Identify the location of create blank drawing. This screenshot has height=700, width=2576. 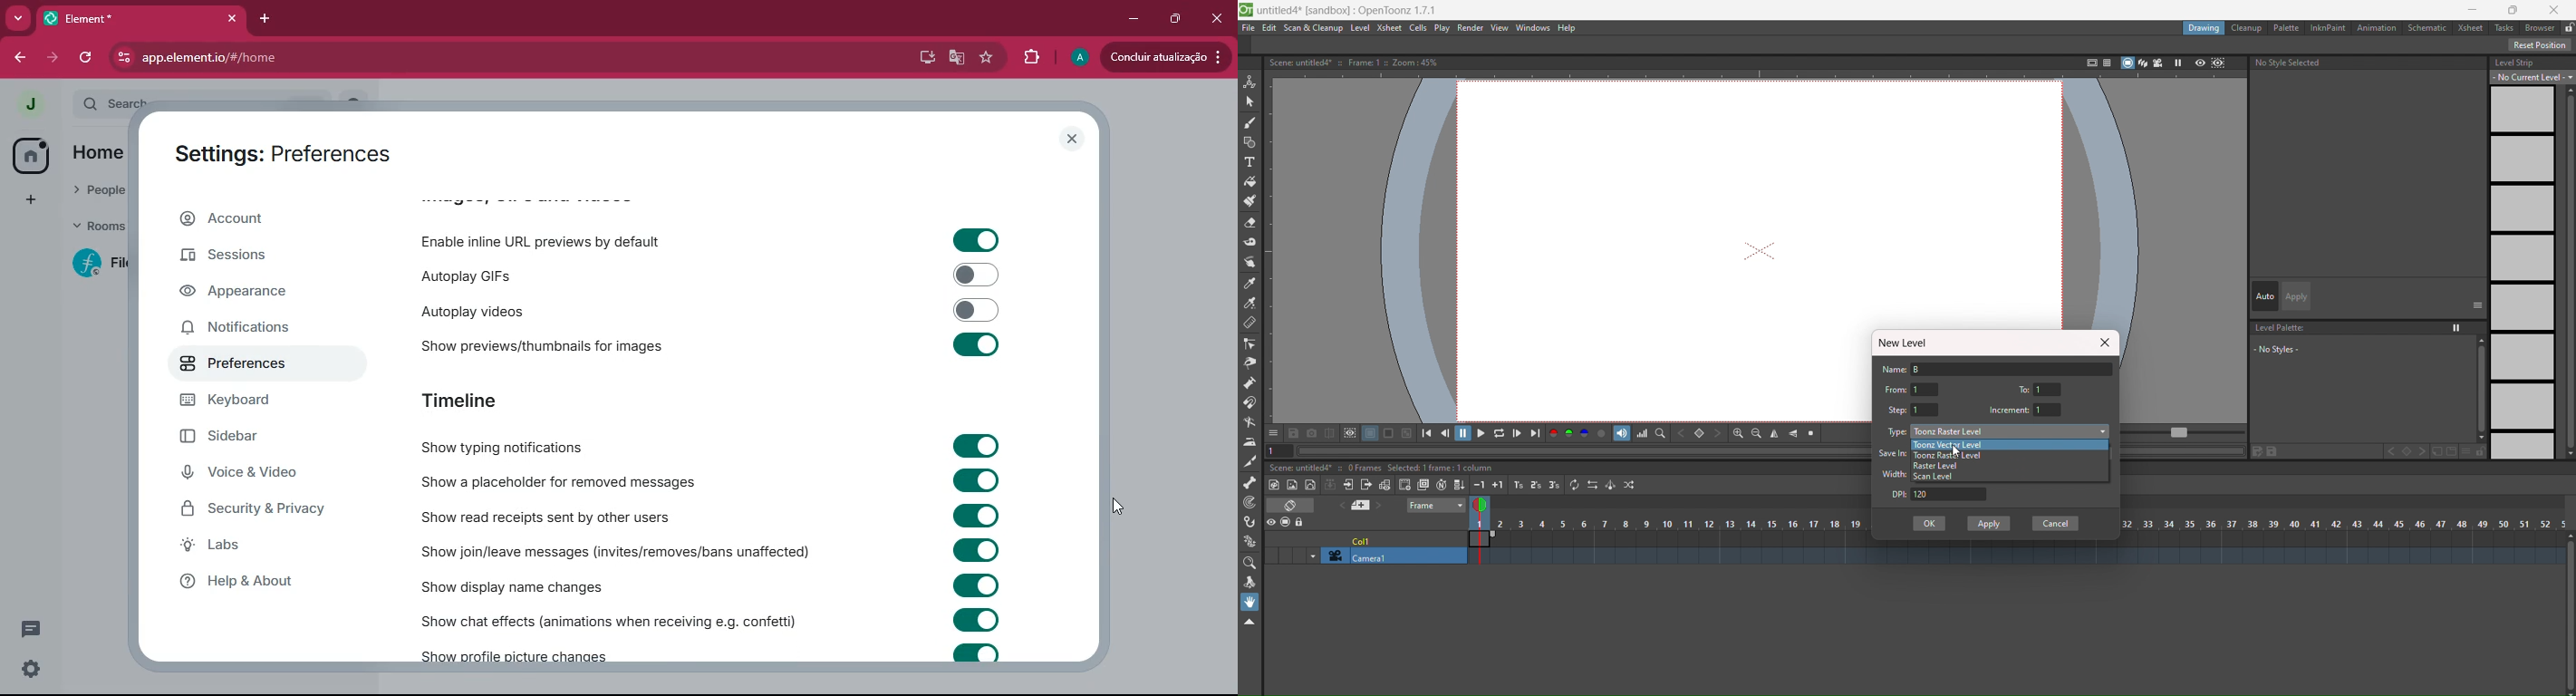
(1404, 485).